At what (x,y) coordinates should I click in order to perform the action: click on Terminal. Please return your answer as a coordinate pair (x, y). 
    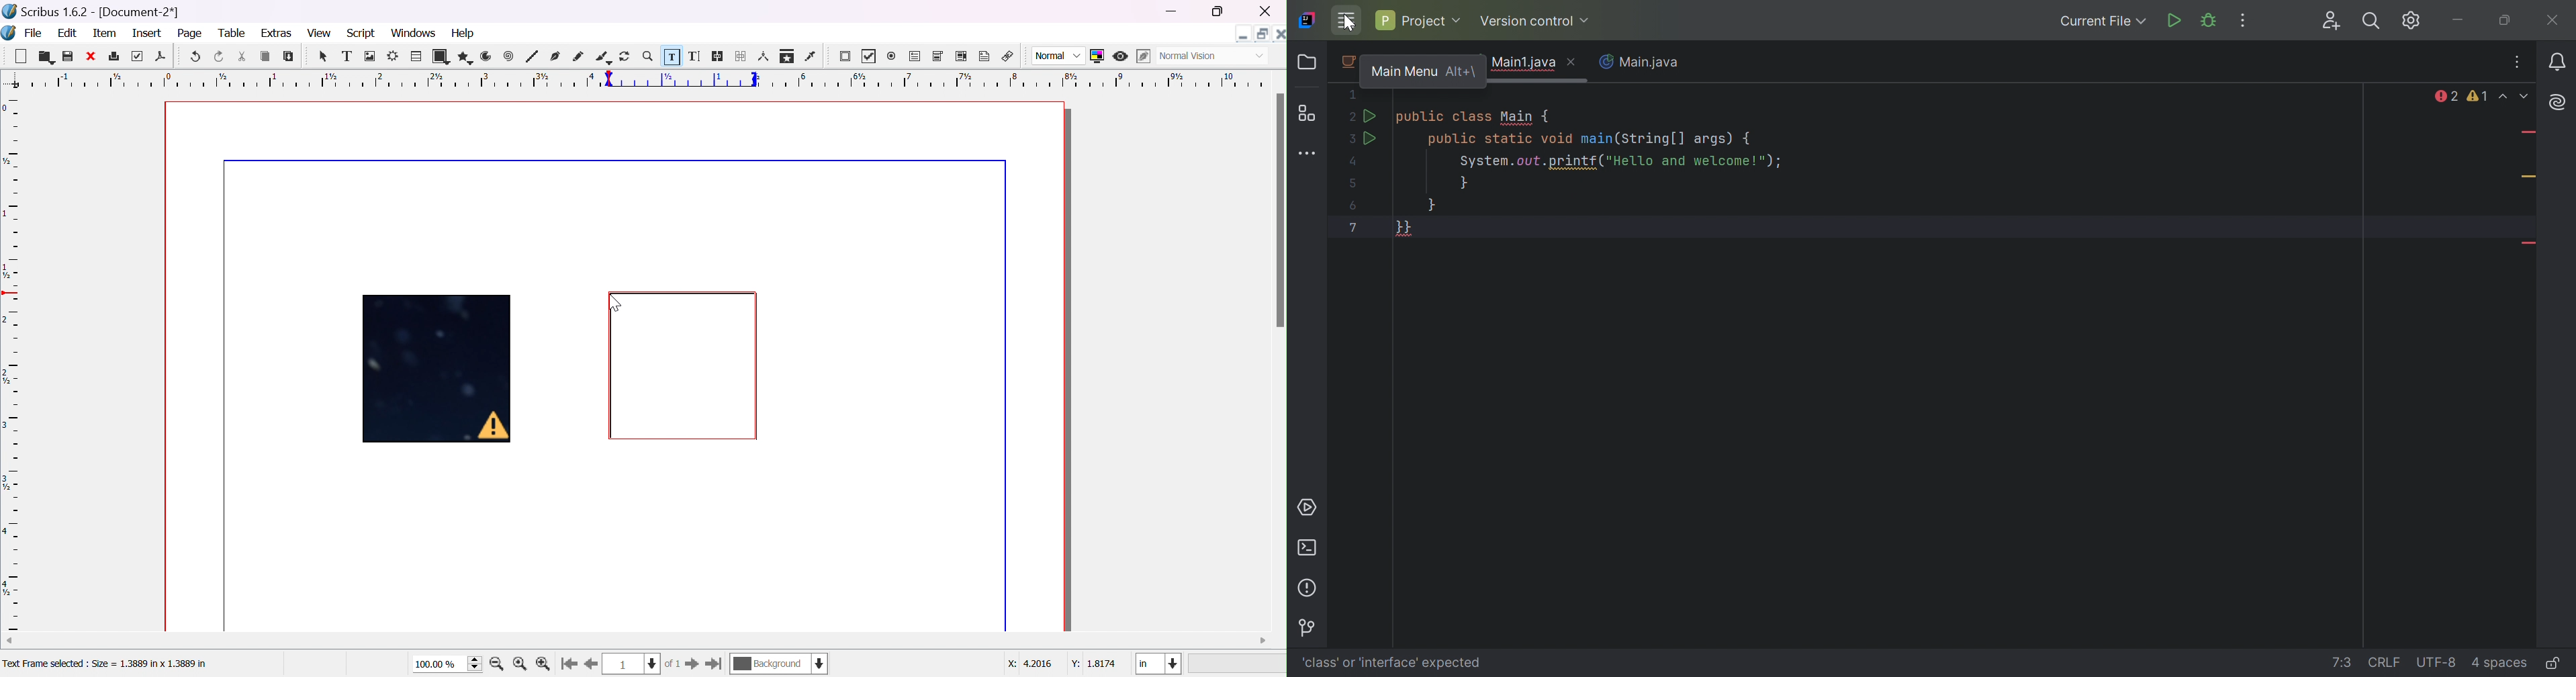
    Looking at the image, I should click on (1309, 547).